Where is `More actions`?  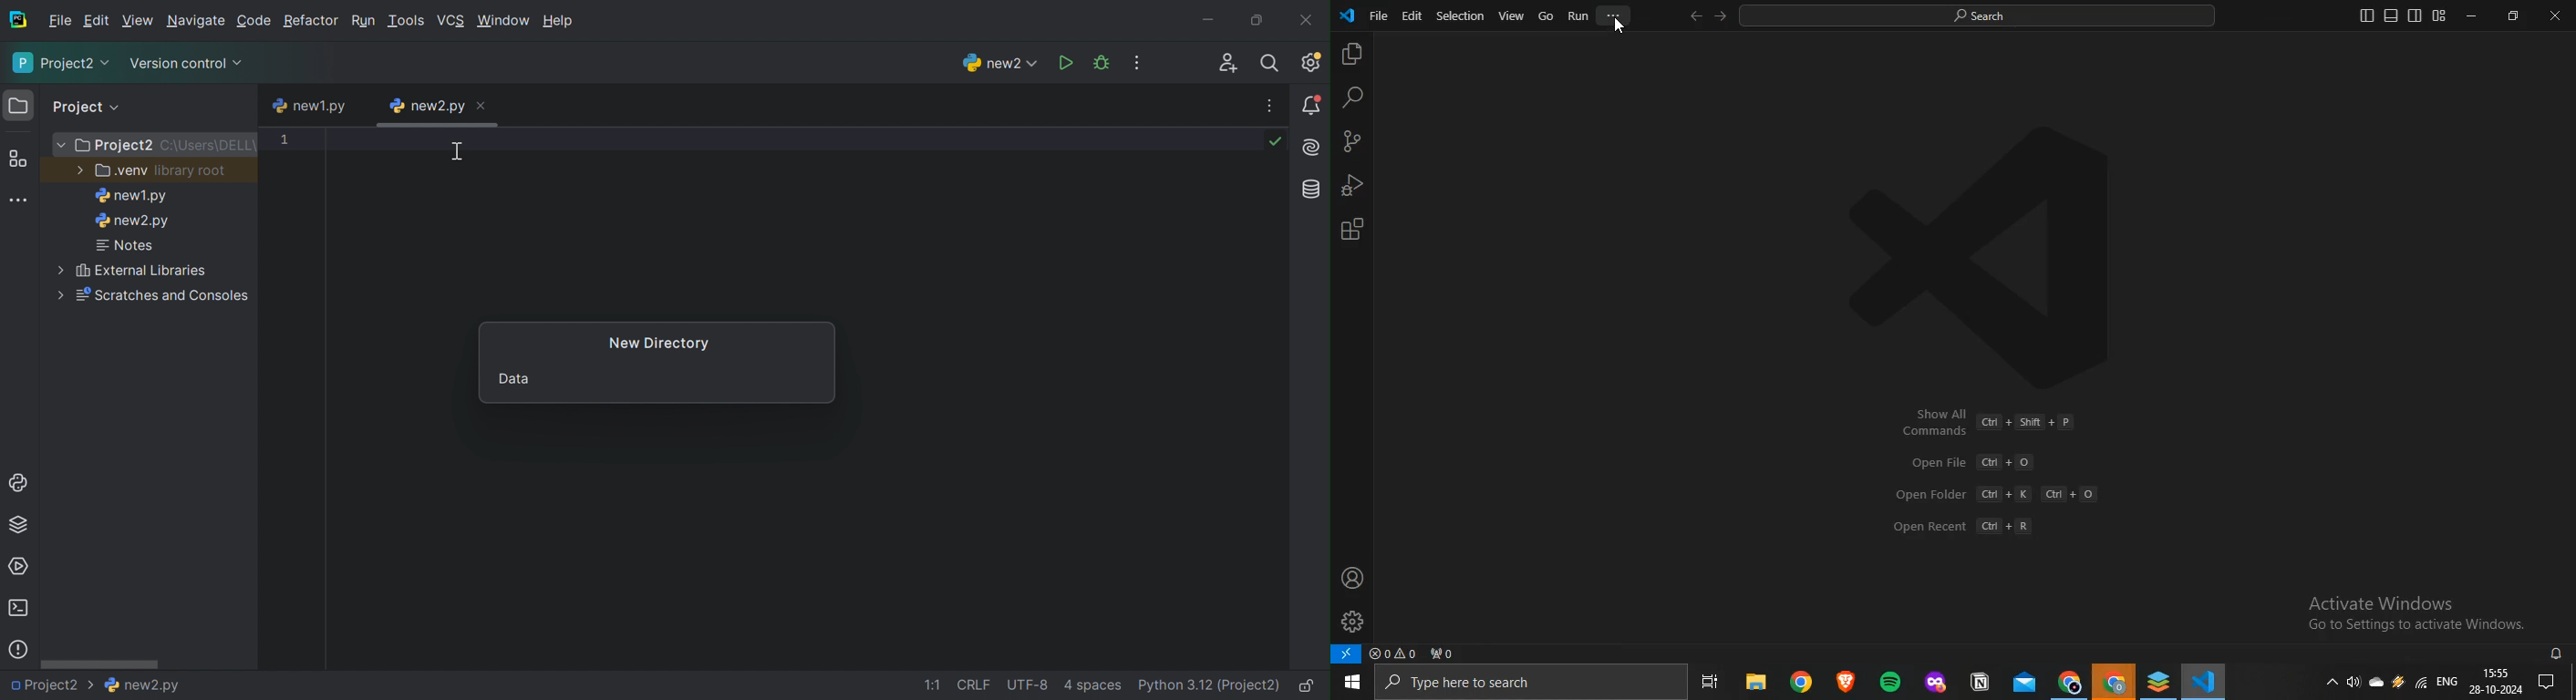 More actions is located at coordinates (1139, 62).